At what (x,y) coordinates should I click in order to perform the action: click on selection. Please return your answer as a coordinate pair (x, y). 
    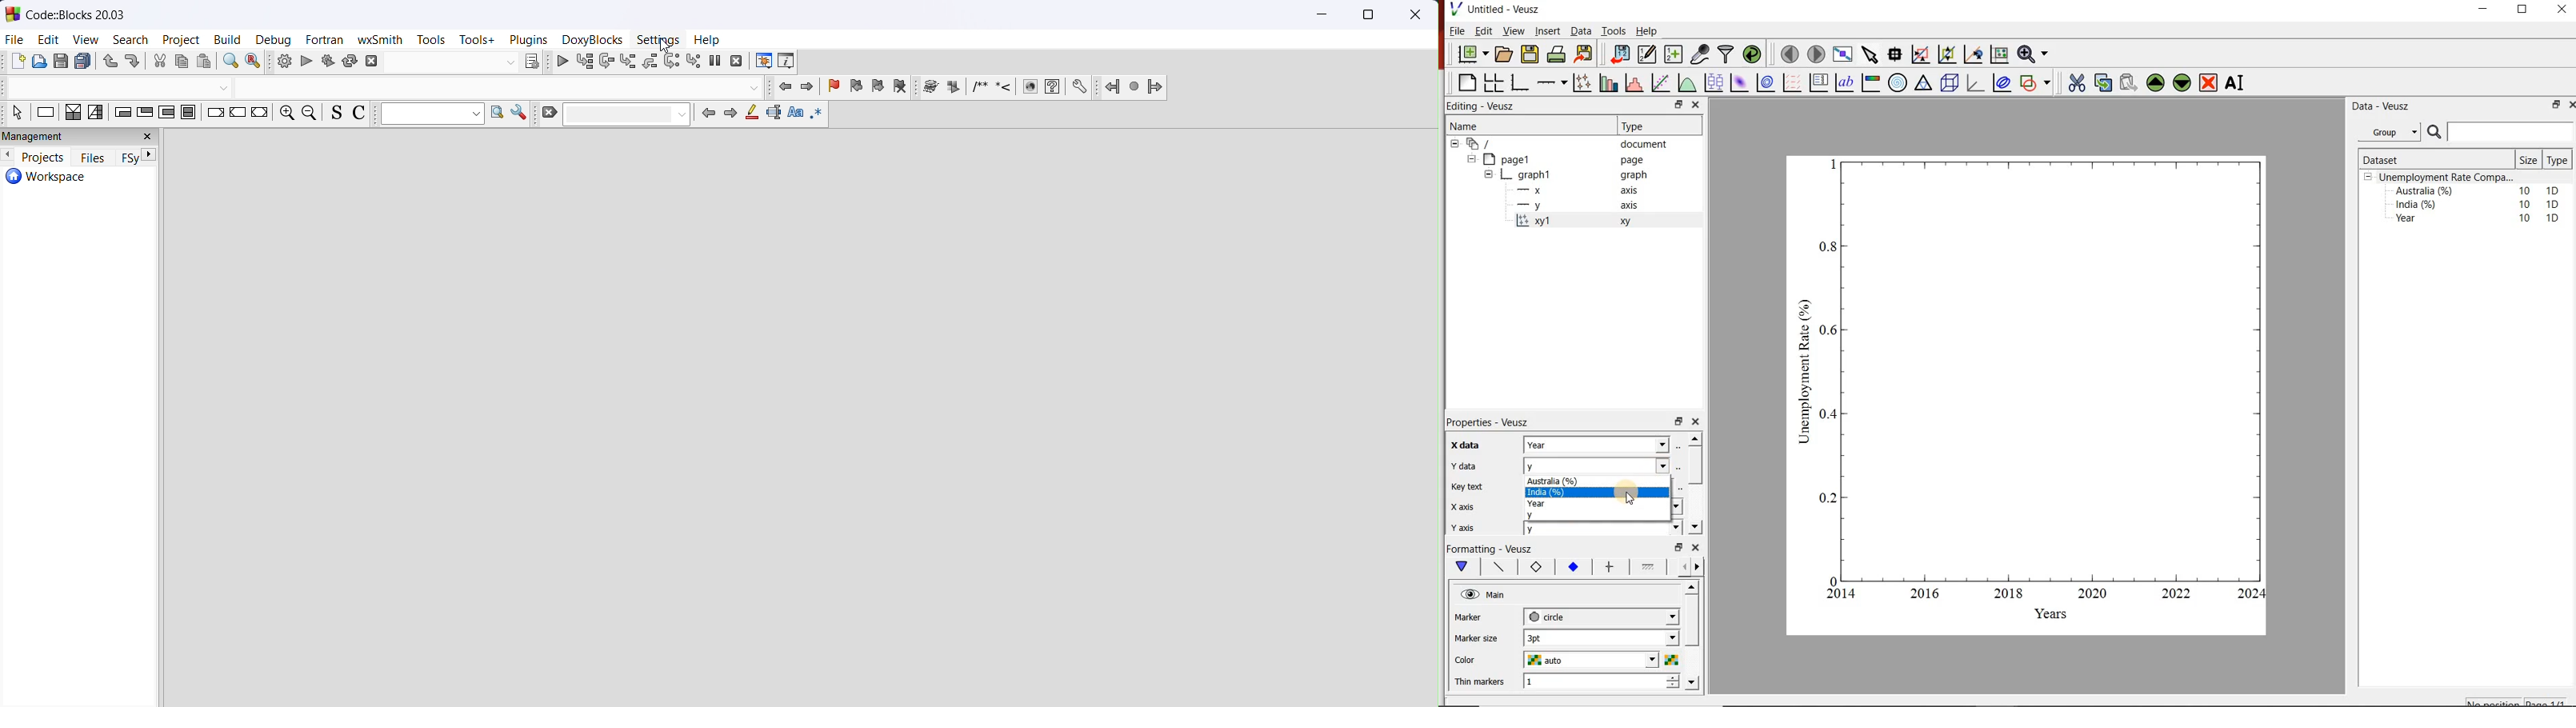
    Looking at the image, I should click on (98, 114).